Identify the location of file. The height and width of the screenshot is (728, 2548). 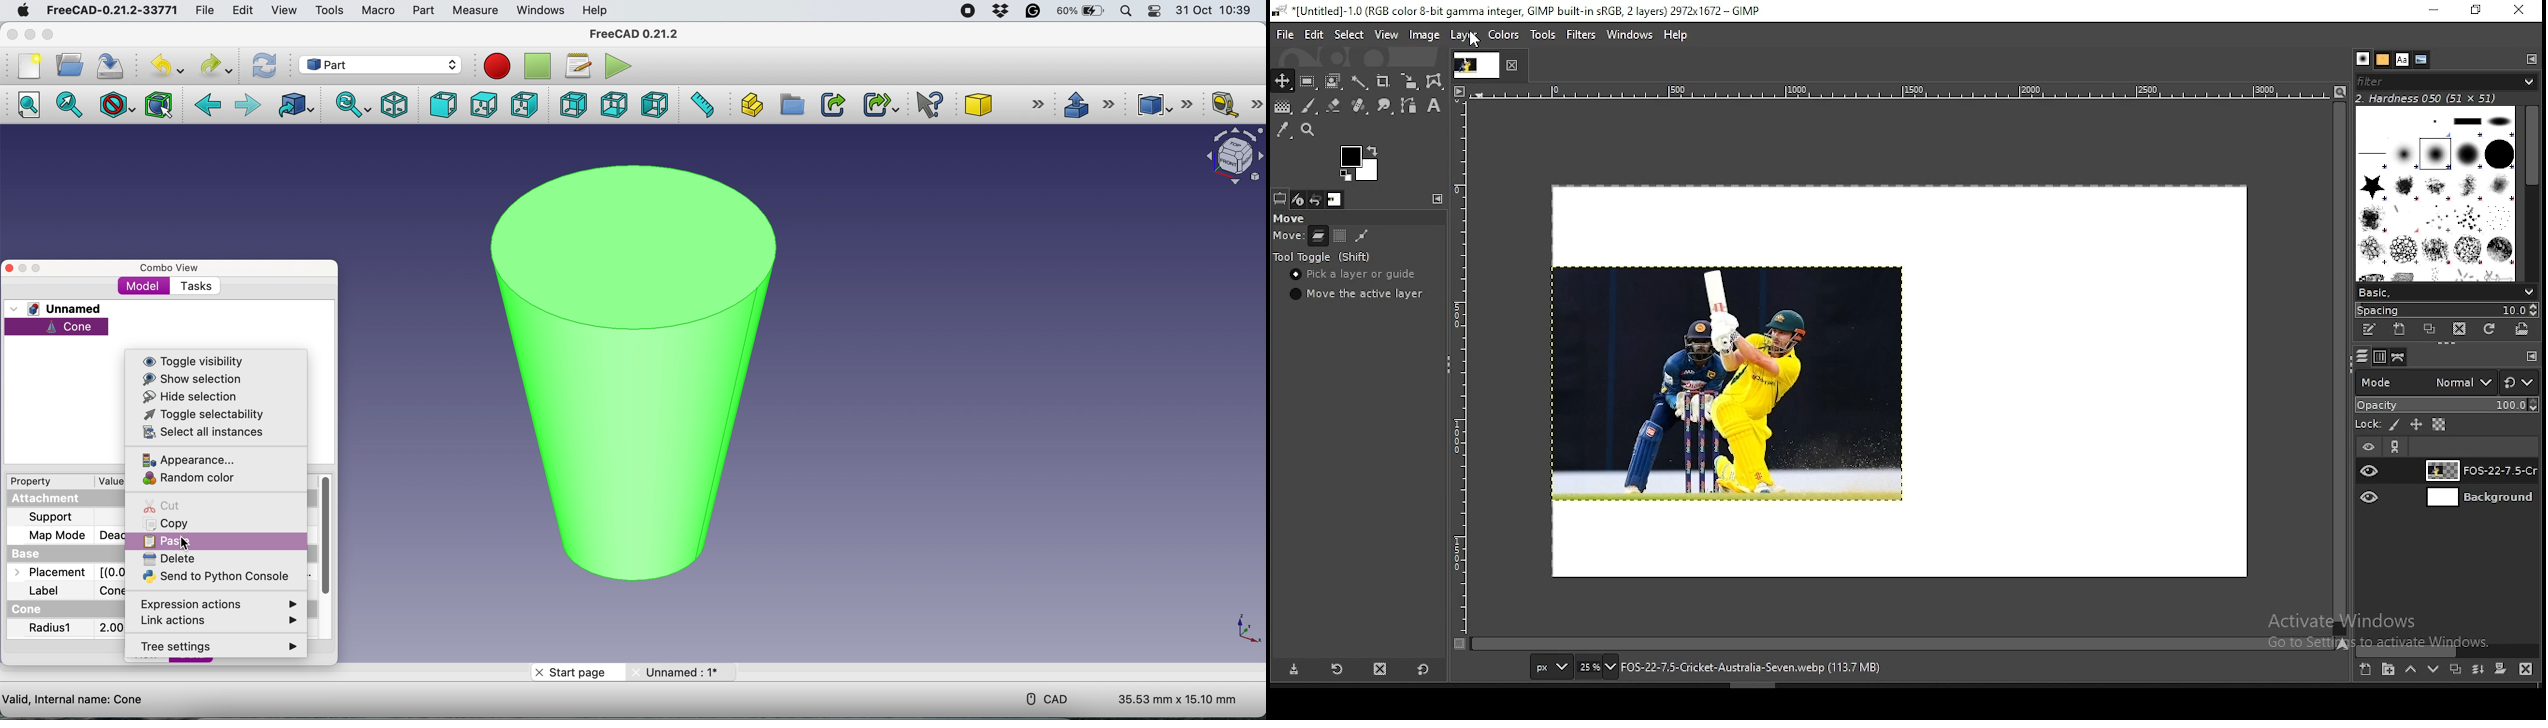
(1285, 33).